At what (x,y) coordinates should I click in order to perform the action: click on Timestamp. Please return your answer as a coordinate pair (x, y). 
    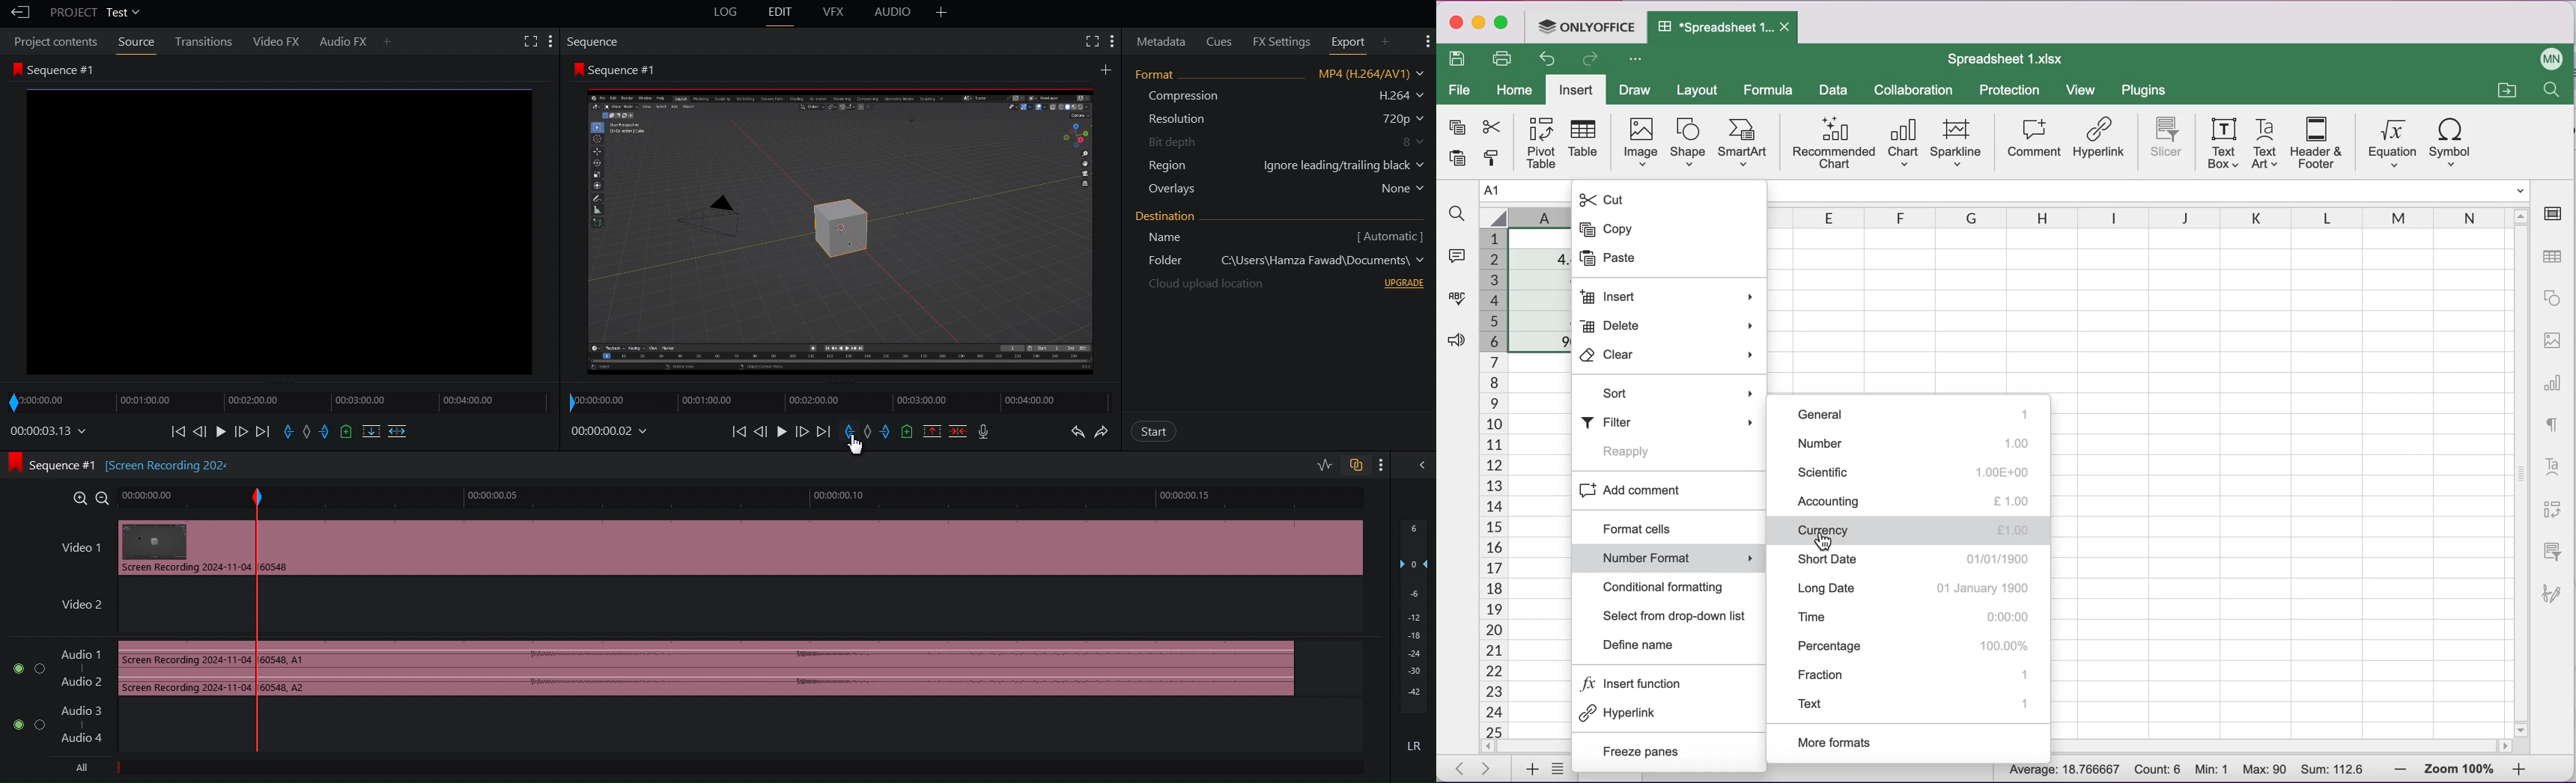
    Looking at the image, I should click on (613, 430).